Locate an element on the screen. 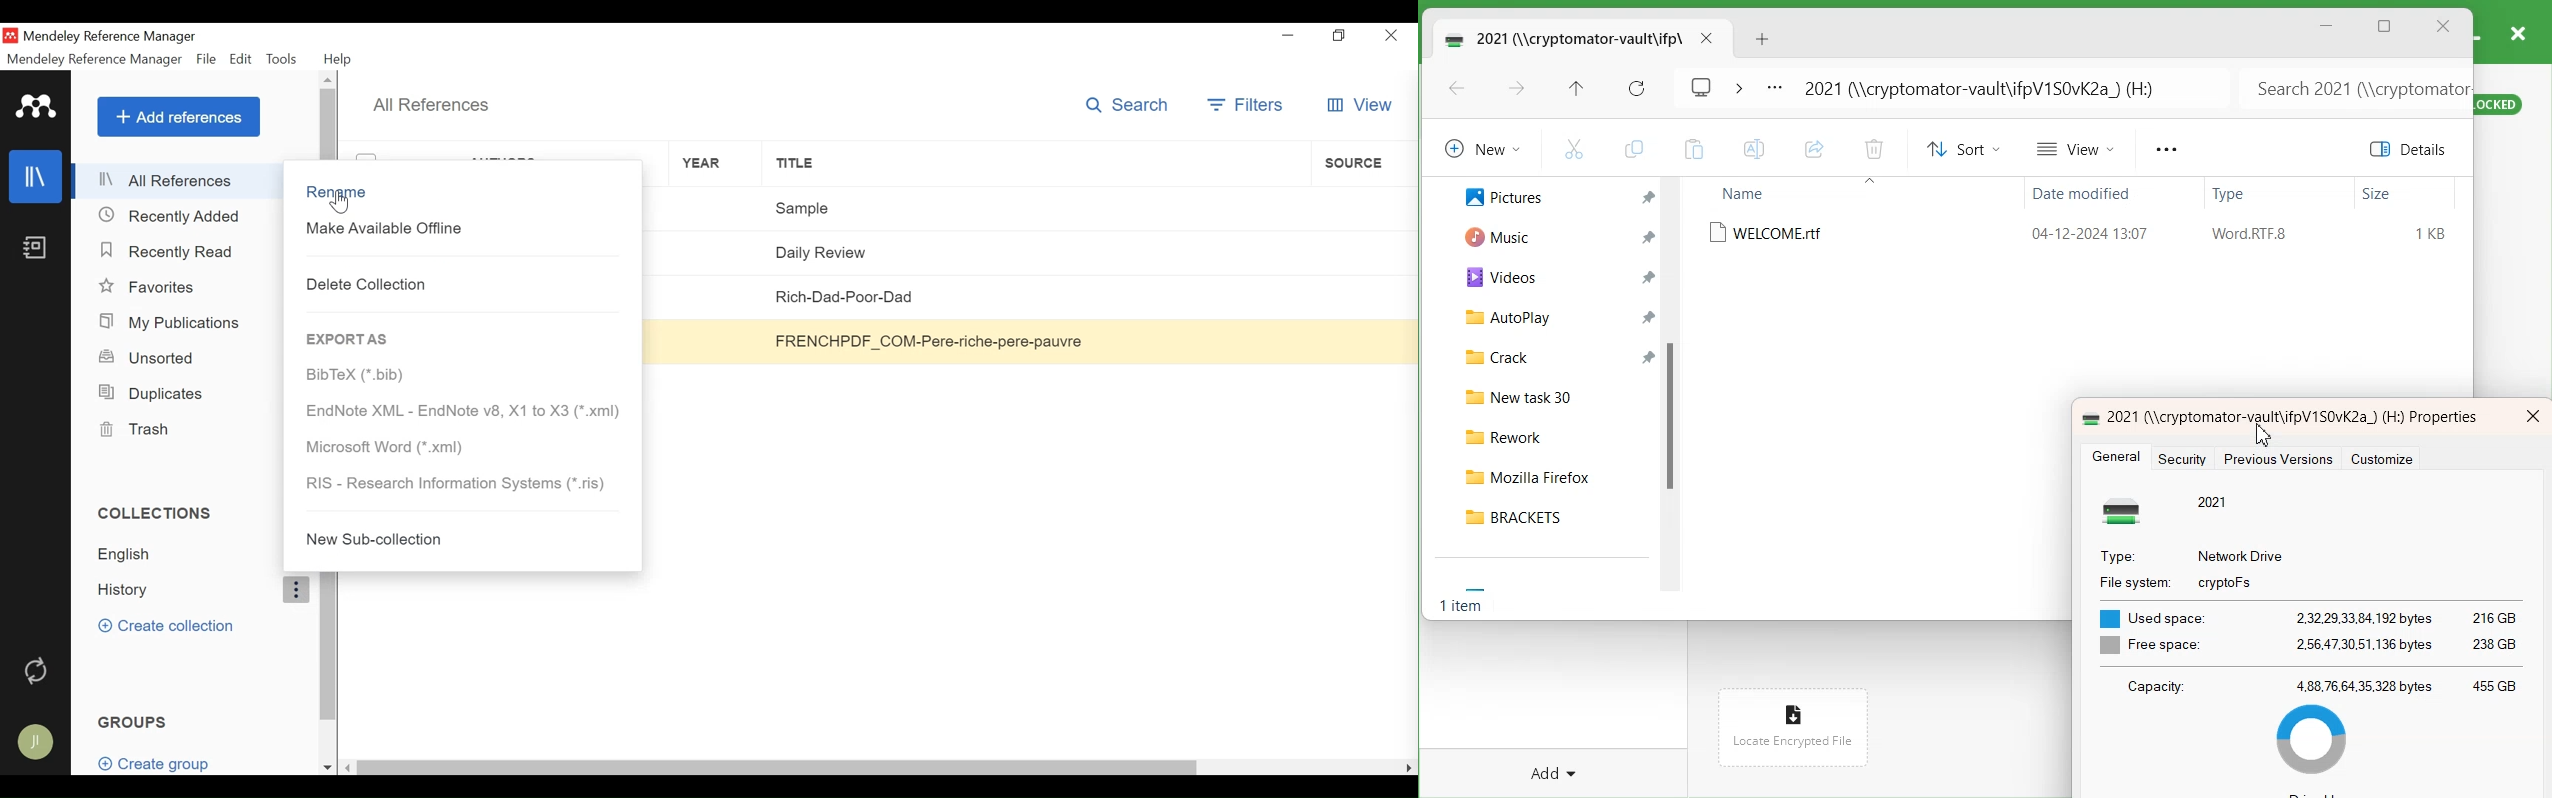  Year is located at coordinates (717, 296).